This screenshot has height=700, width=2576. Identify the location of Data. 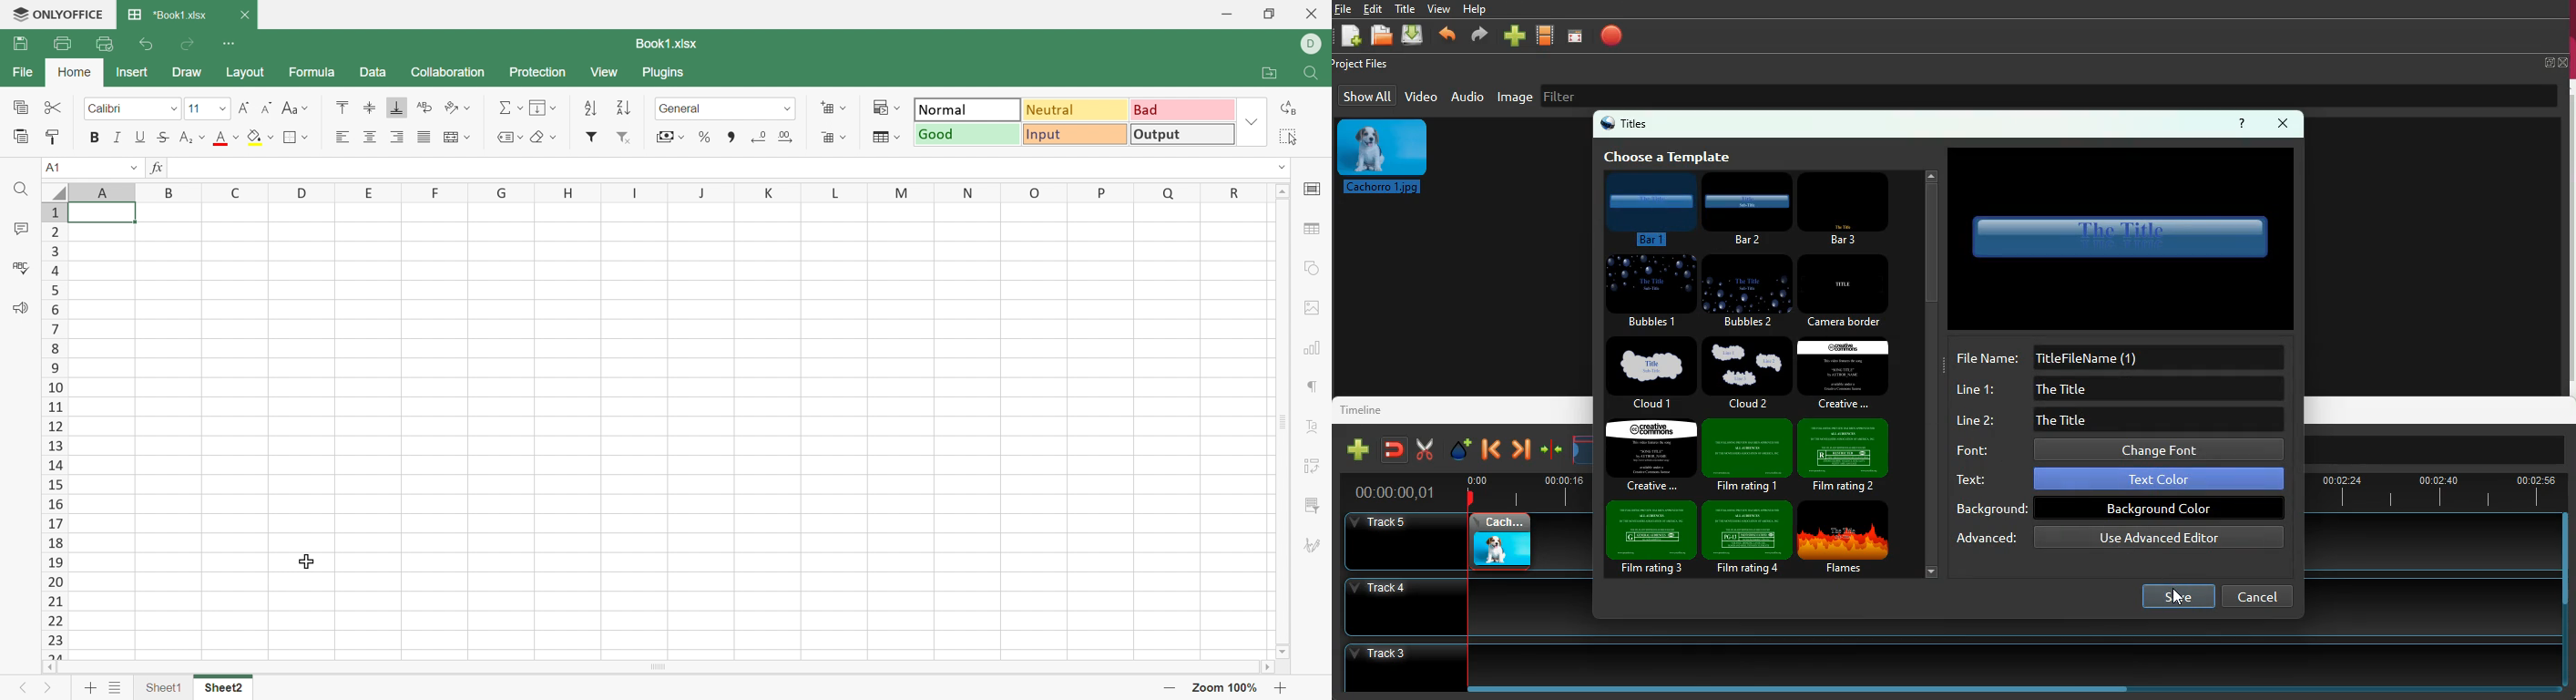
(371, 71).